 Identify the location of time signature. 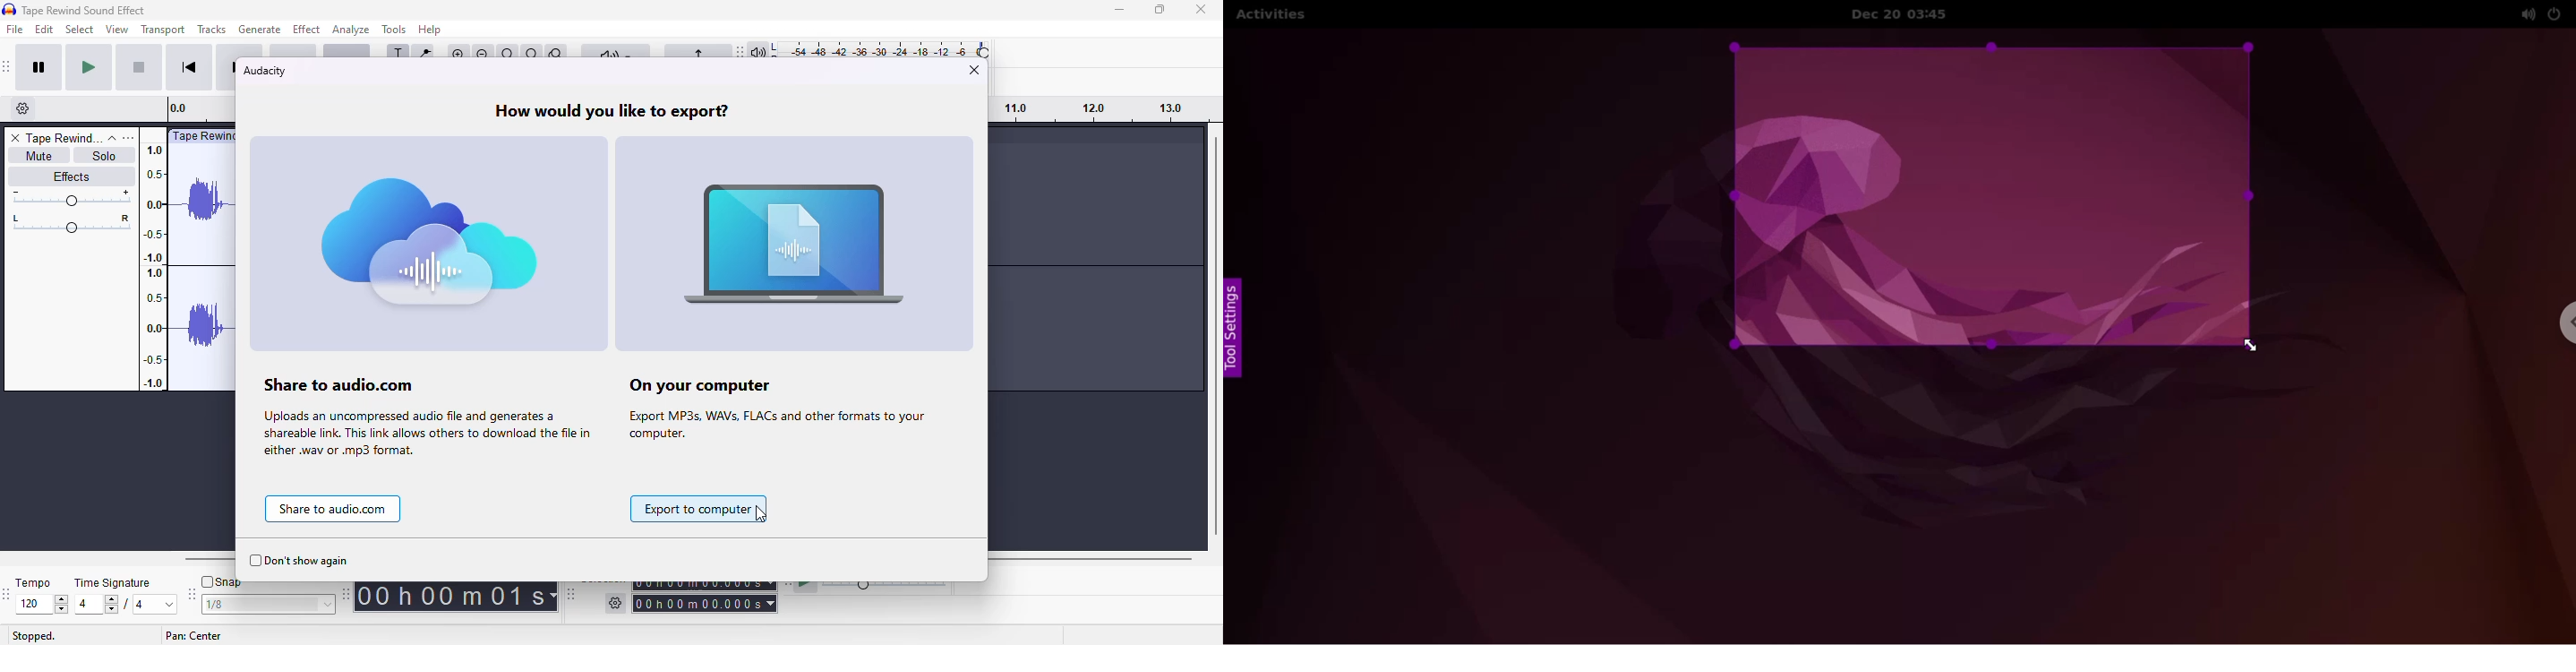
(128, 597).